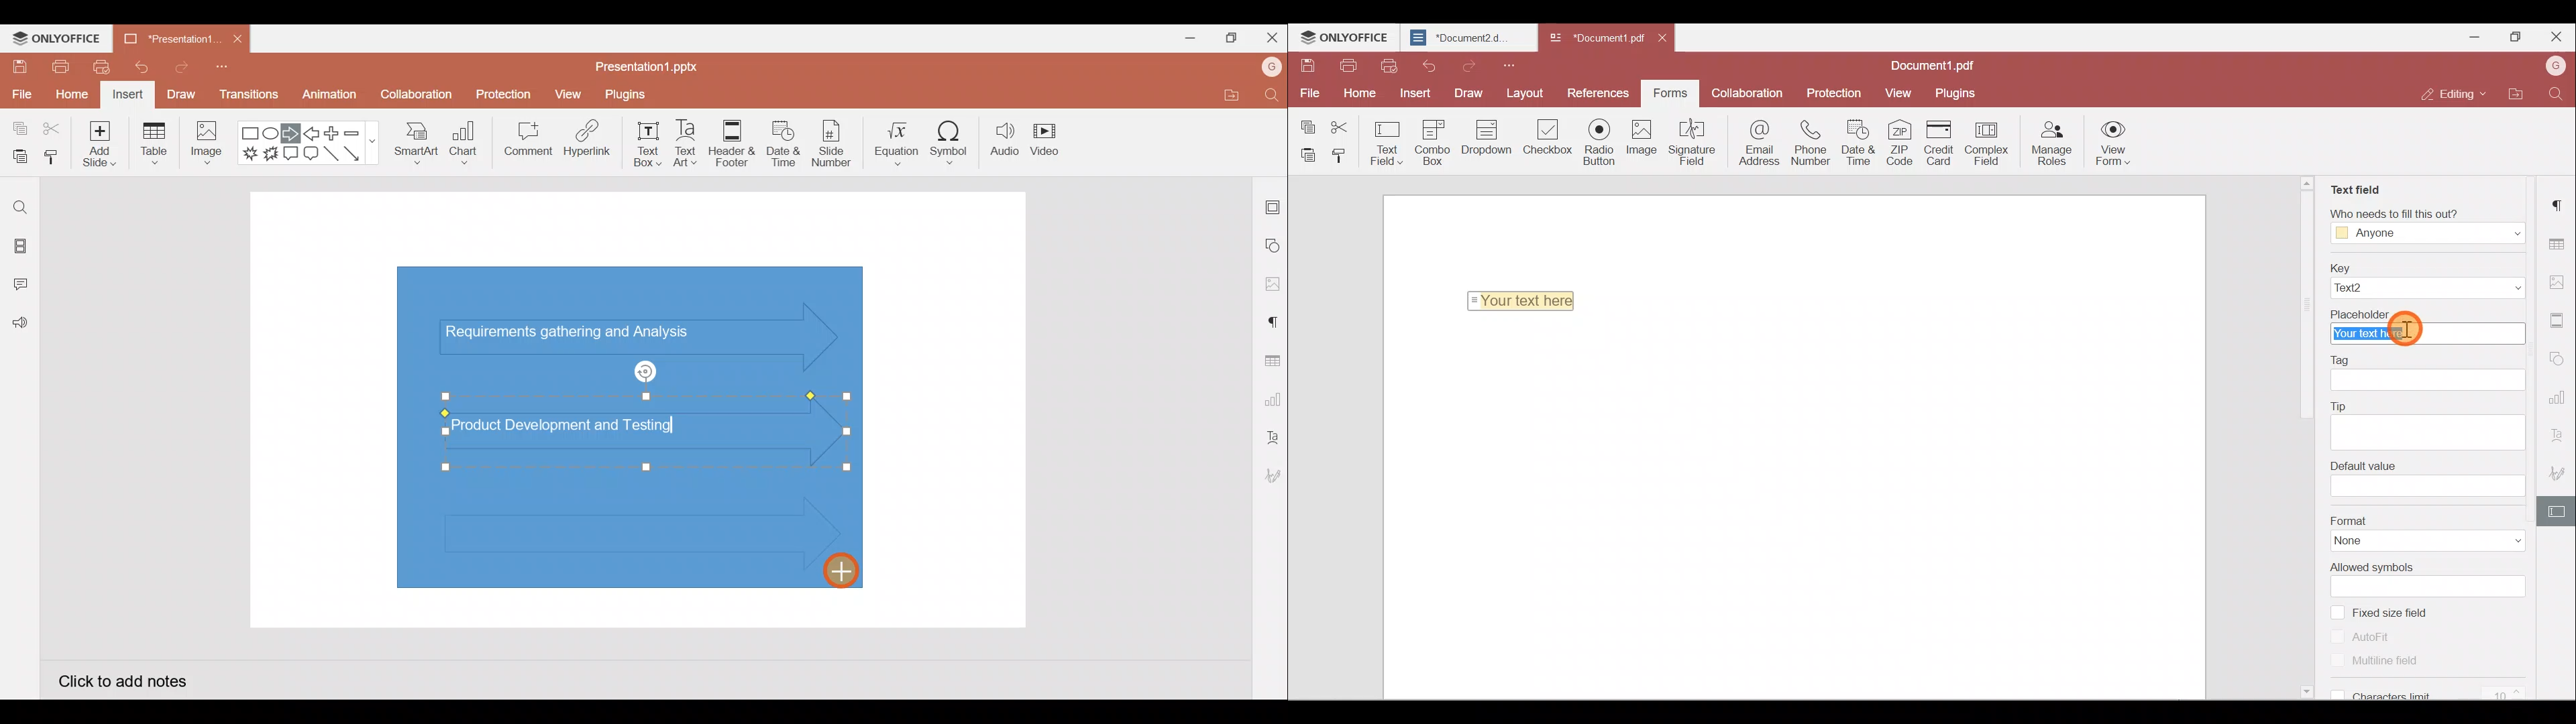 Image resolution: width=2576 pixels, height=728 pixels. I want to click on Quick print, so click(97, 67).